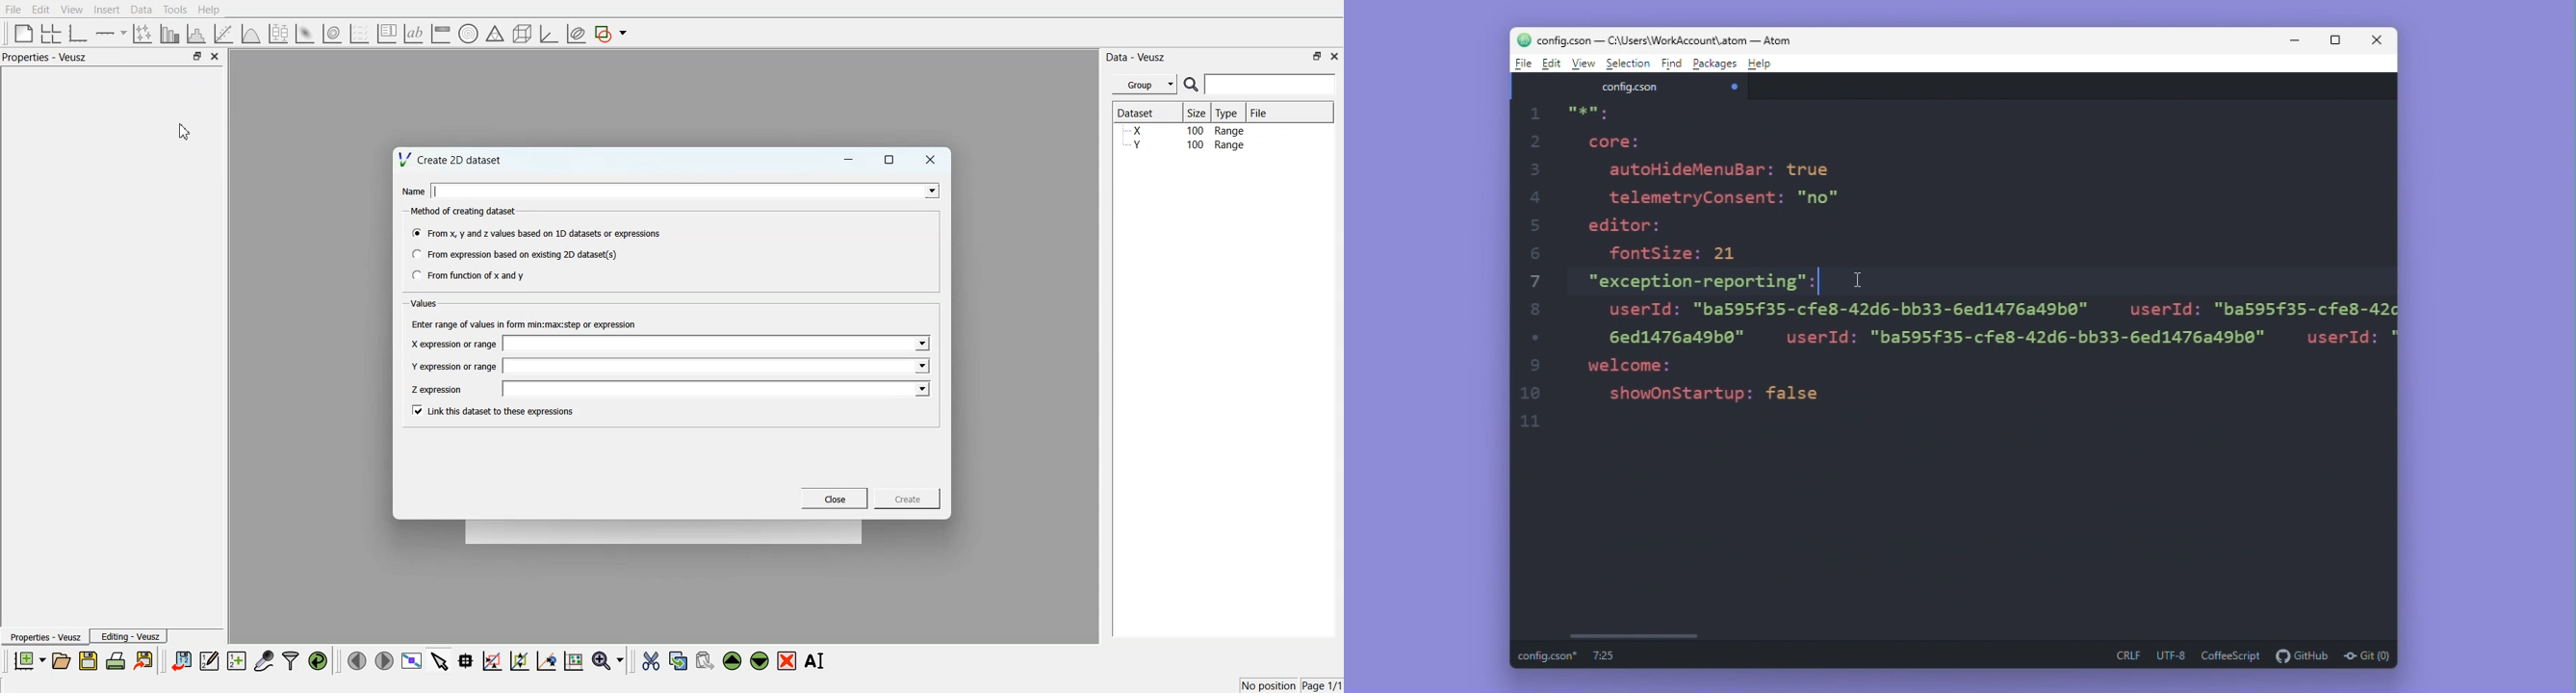 The image size is (2576, 700). I want to click on Maximize, so click(890, 160).